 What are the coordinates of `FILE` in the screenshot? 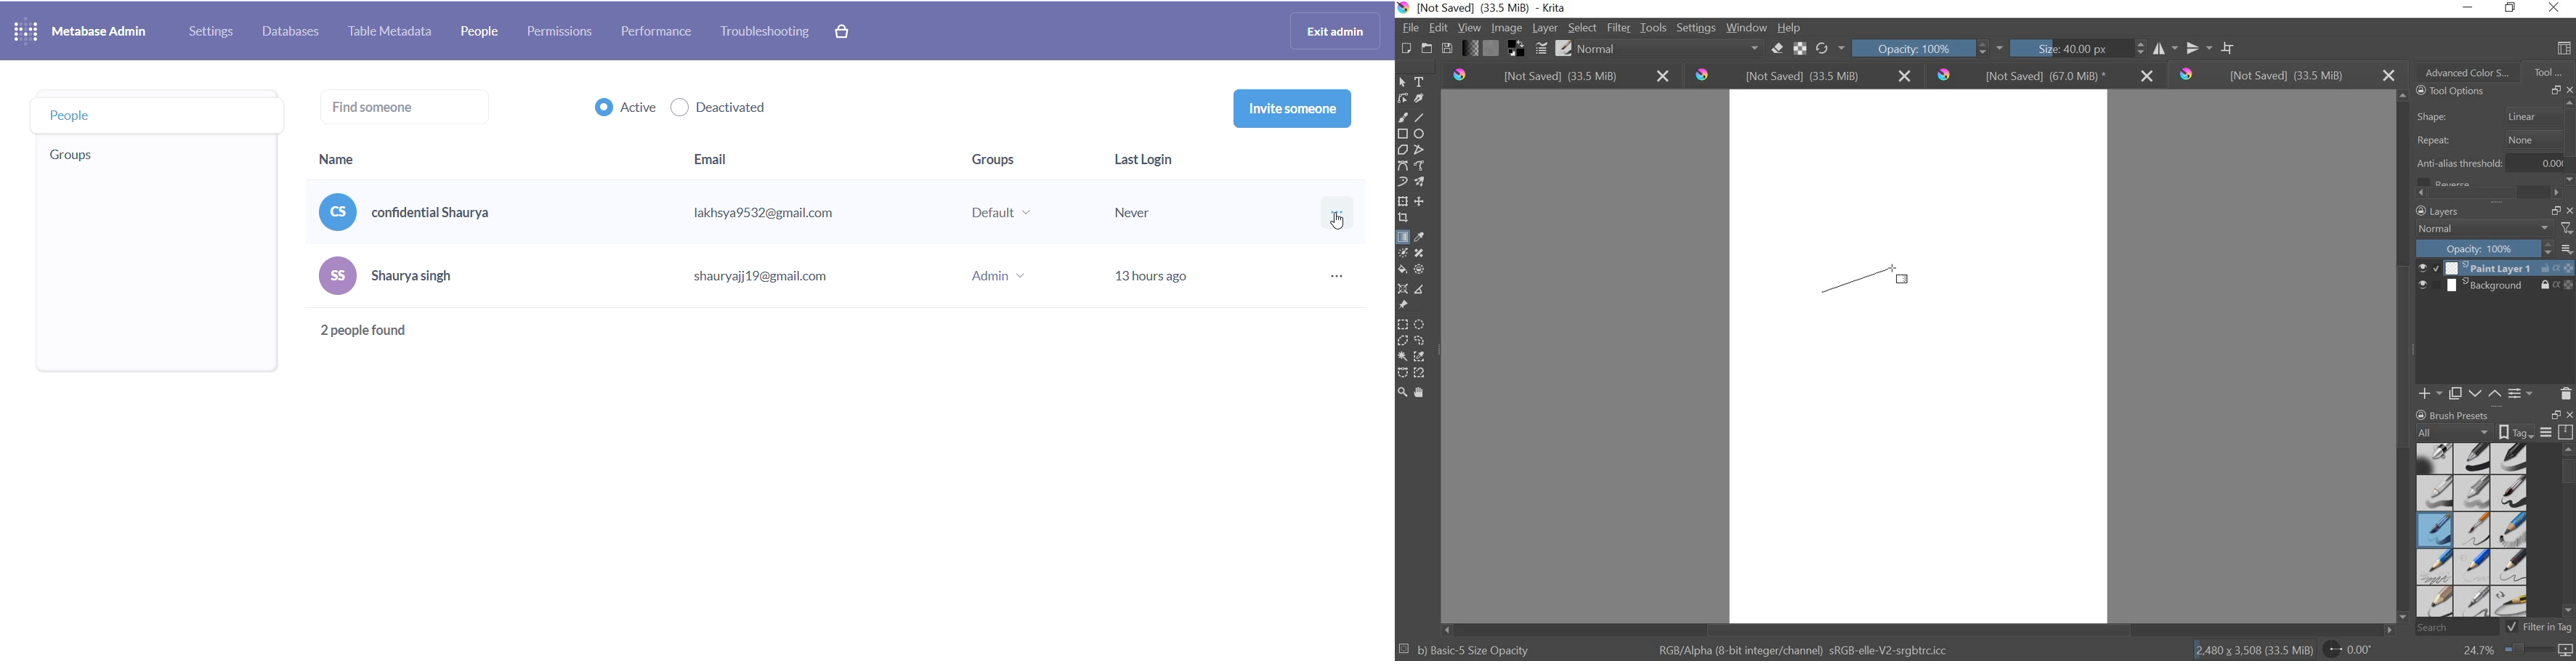 It's located at (1410, 28).